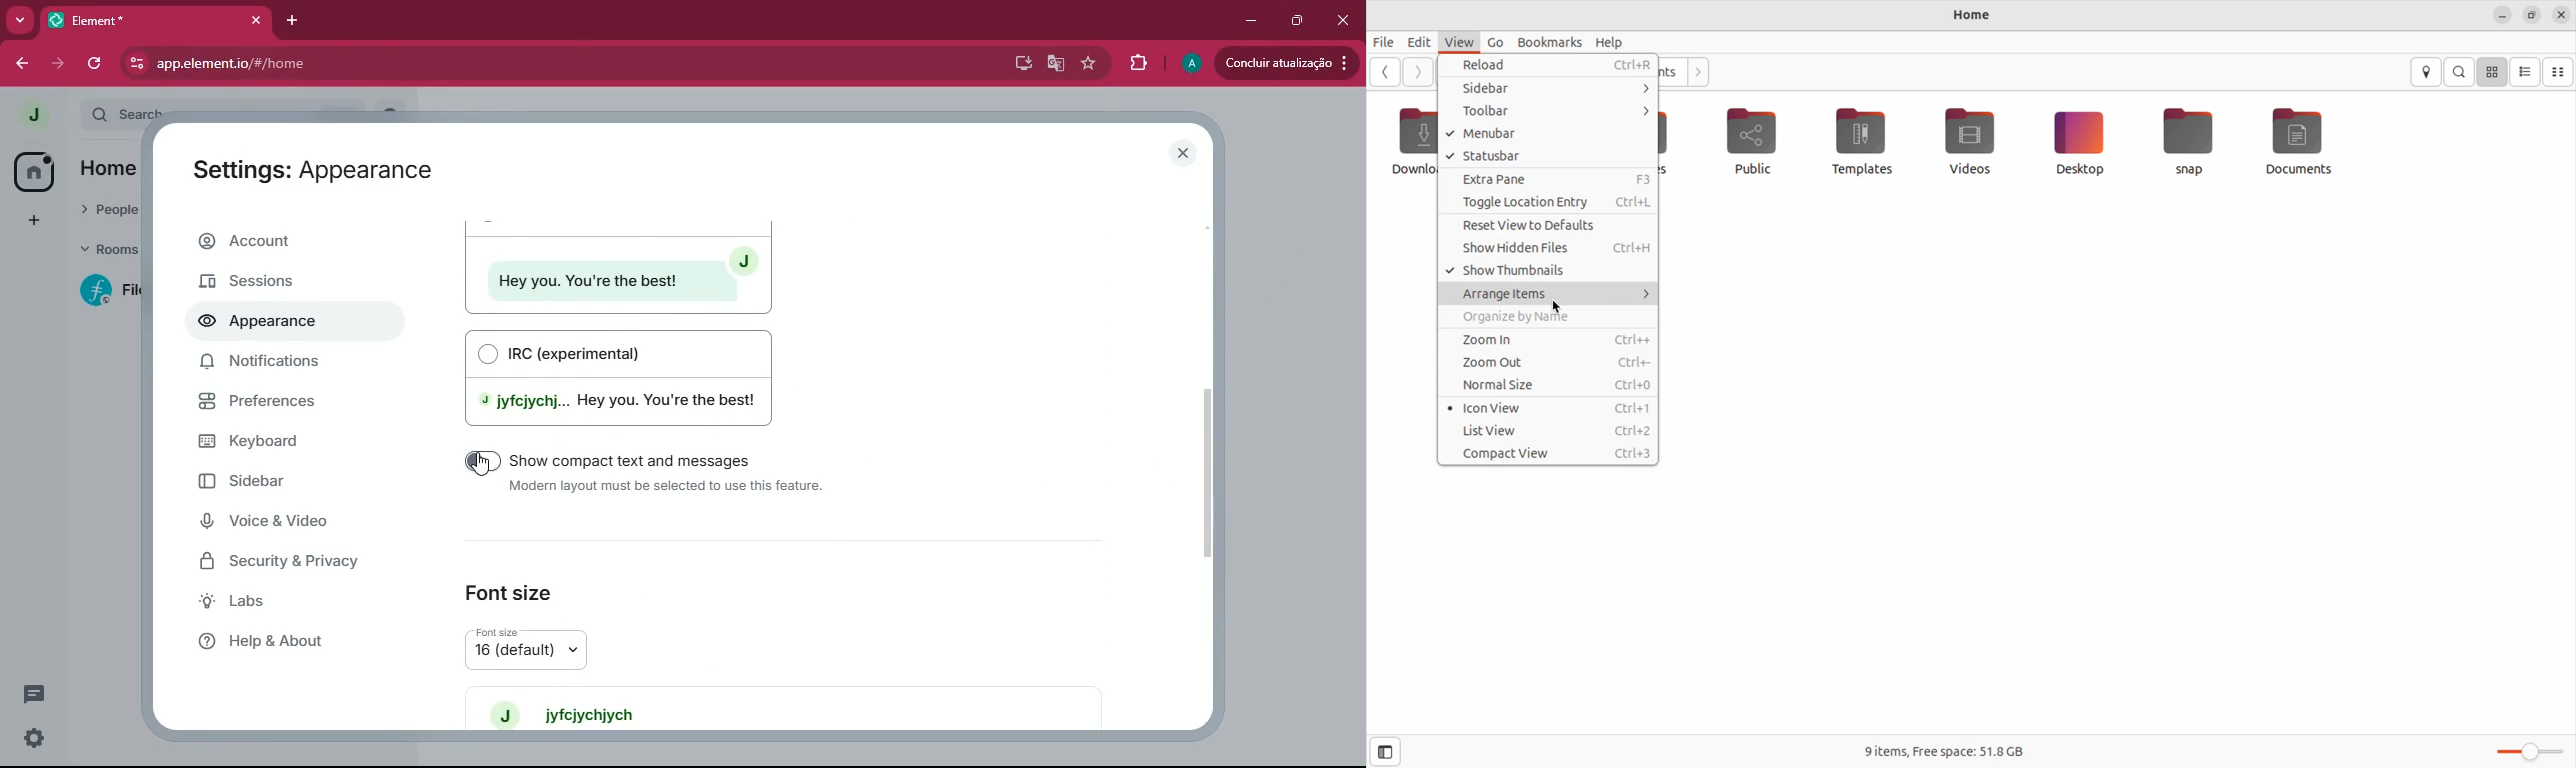  I want to click on Bookmarks, so click(1545, 42).